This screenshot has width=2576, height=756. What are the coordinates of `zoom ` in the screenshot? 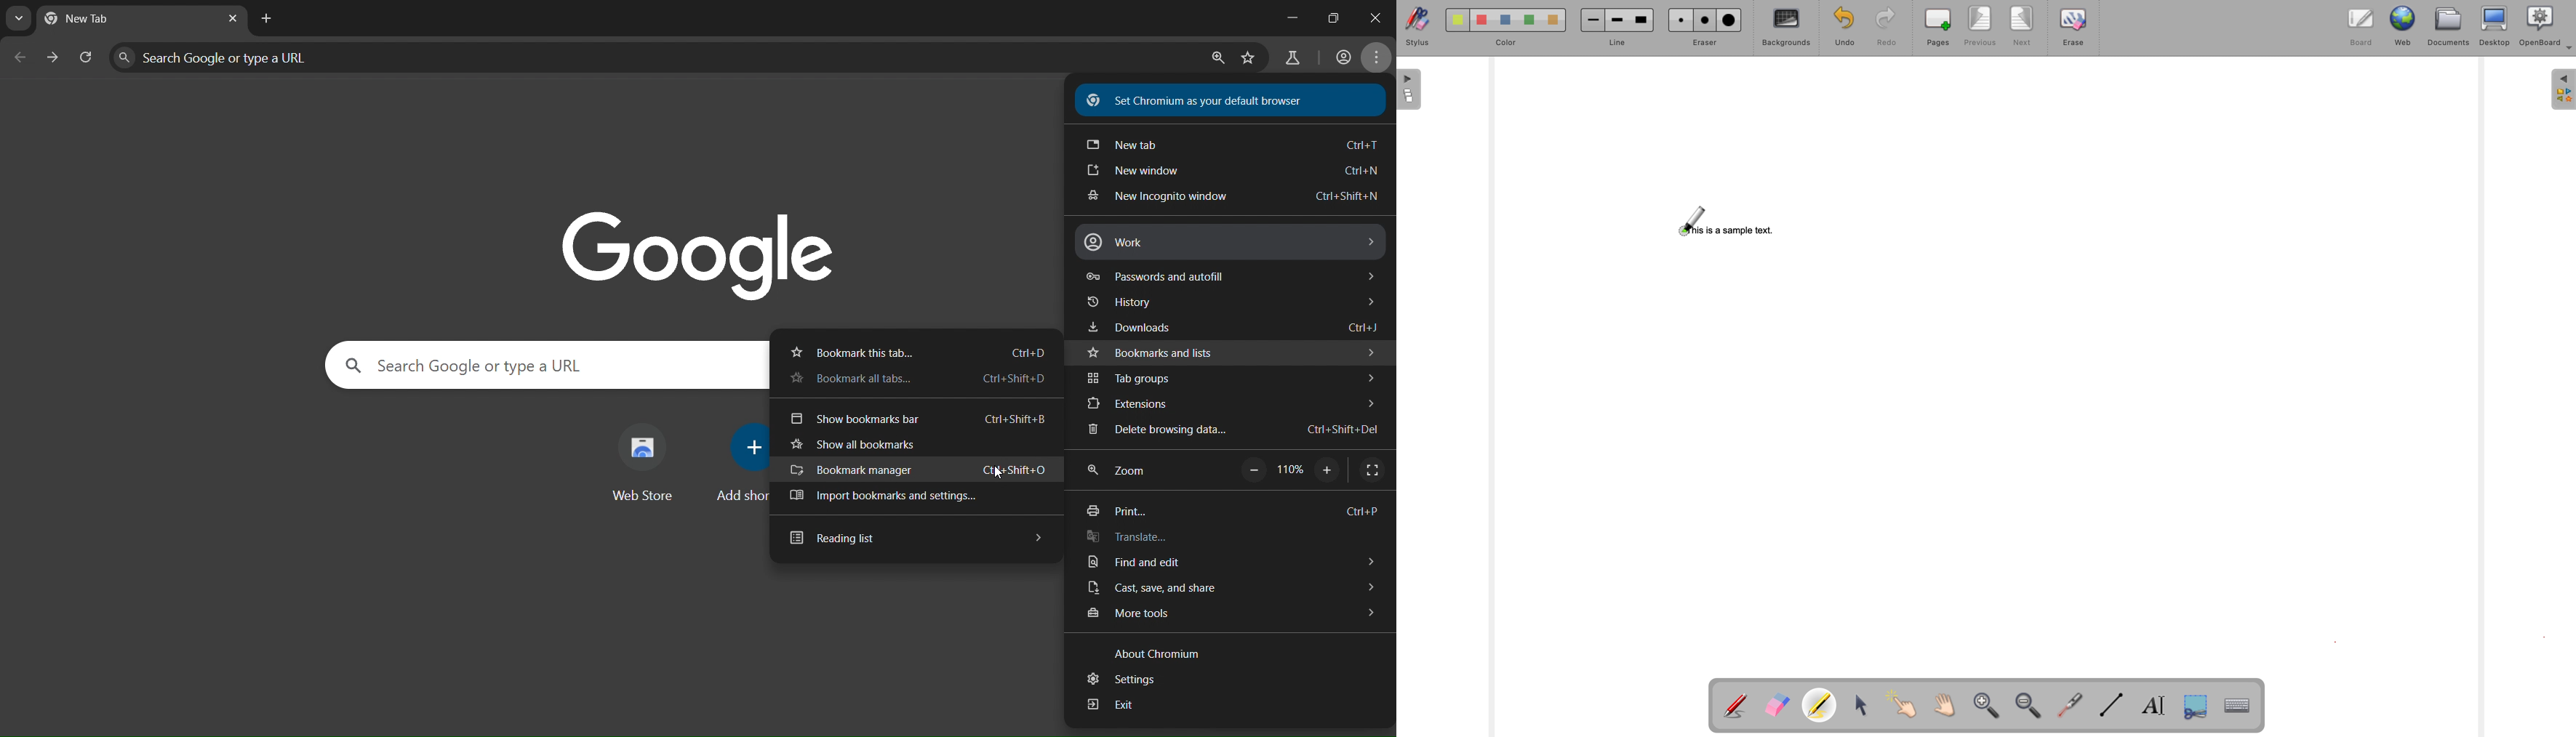 It's located at (1127, 471).